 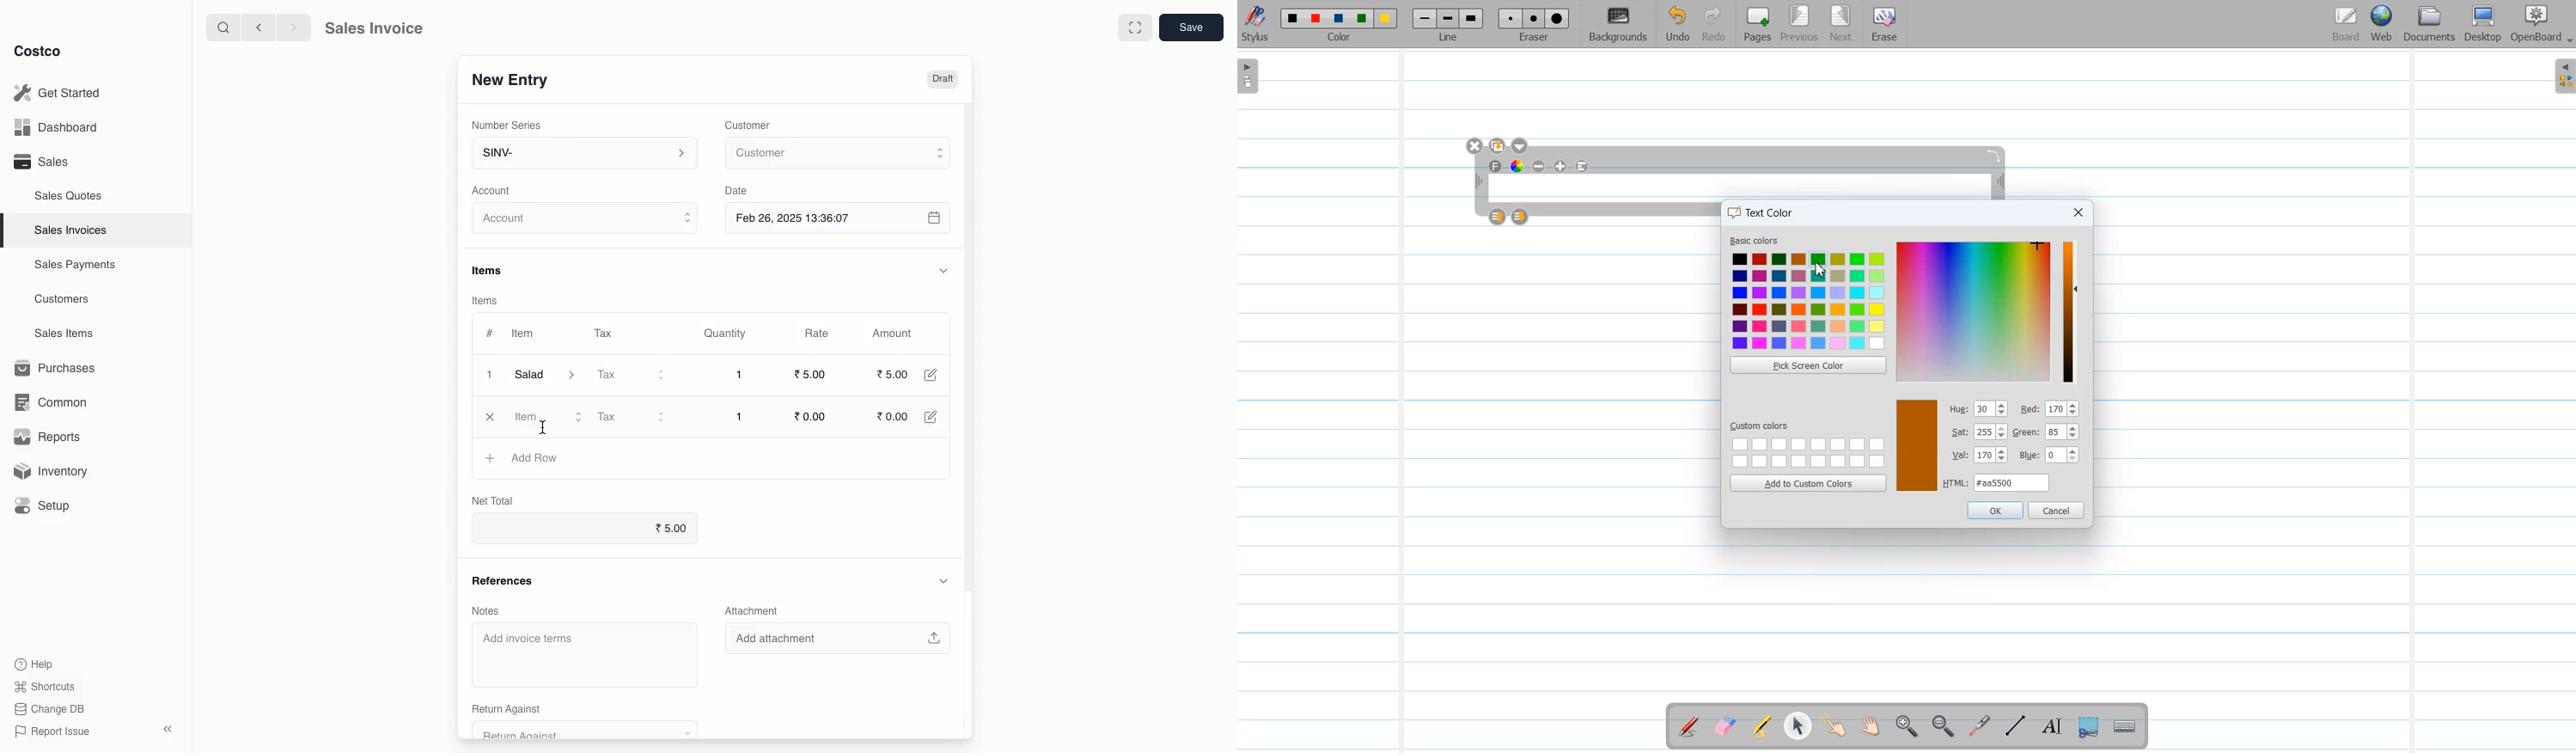 What do you see at coordinates (2431, 24) in the screenshot?
I see `Document` at bounding box center [2431, 24].